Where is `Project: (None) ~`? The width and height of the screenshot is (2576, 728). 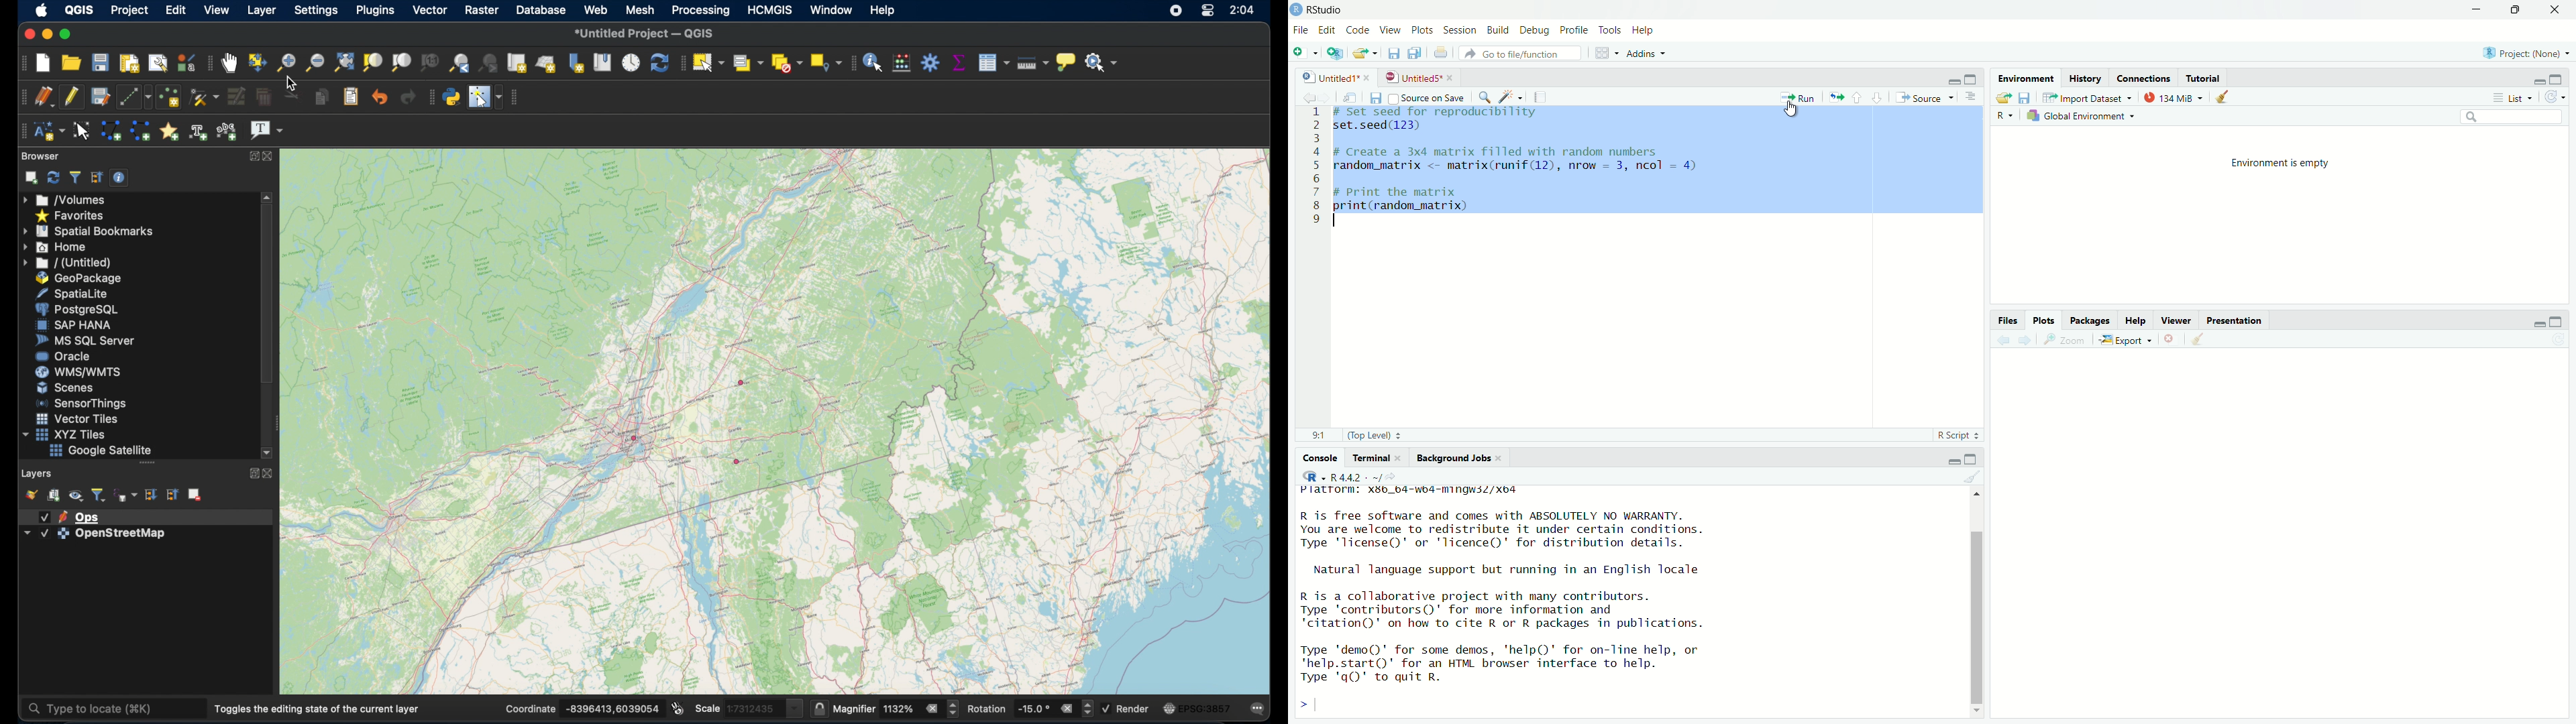 Project: (None) ~ is located at coordinates (2526, 54).